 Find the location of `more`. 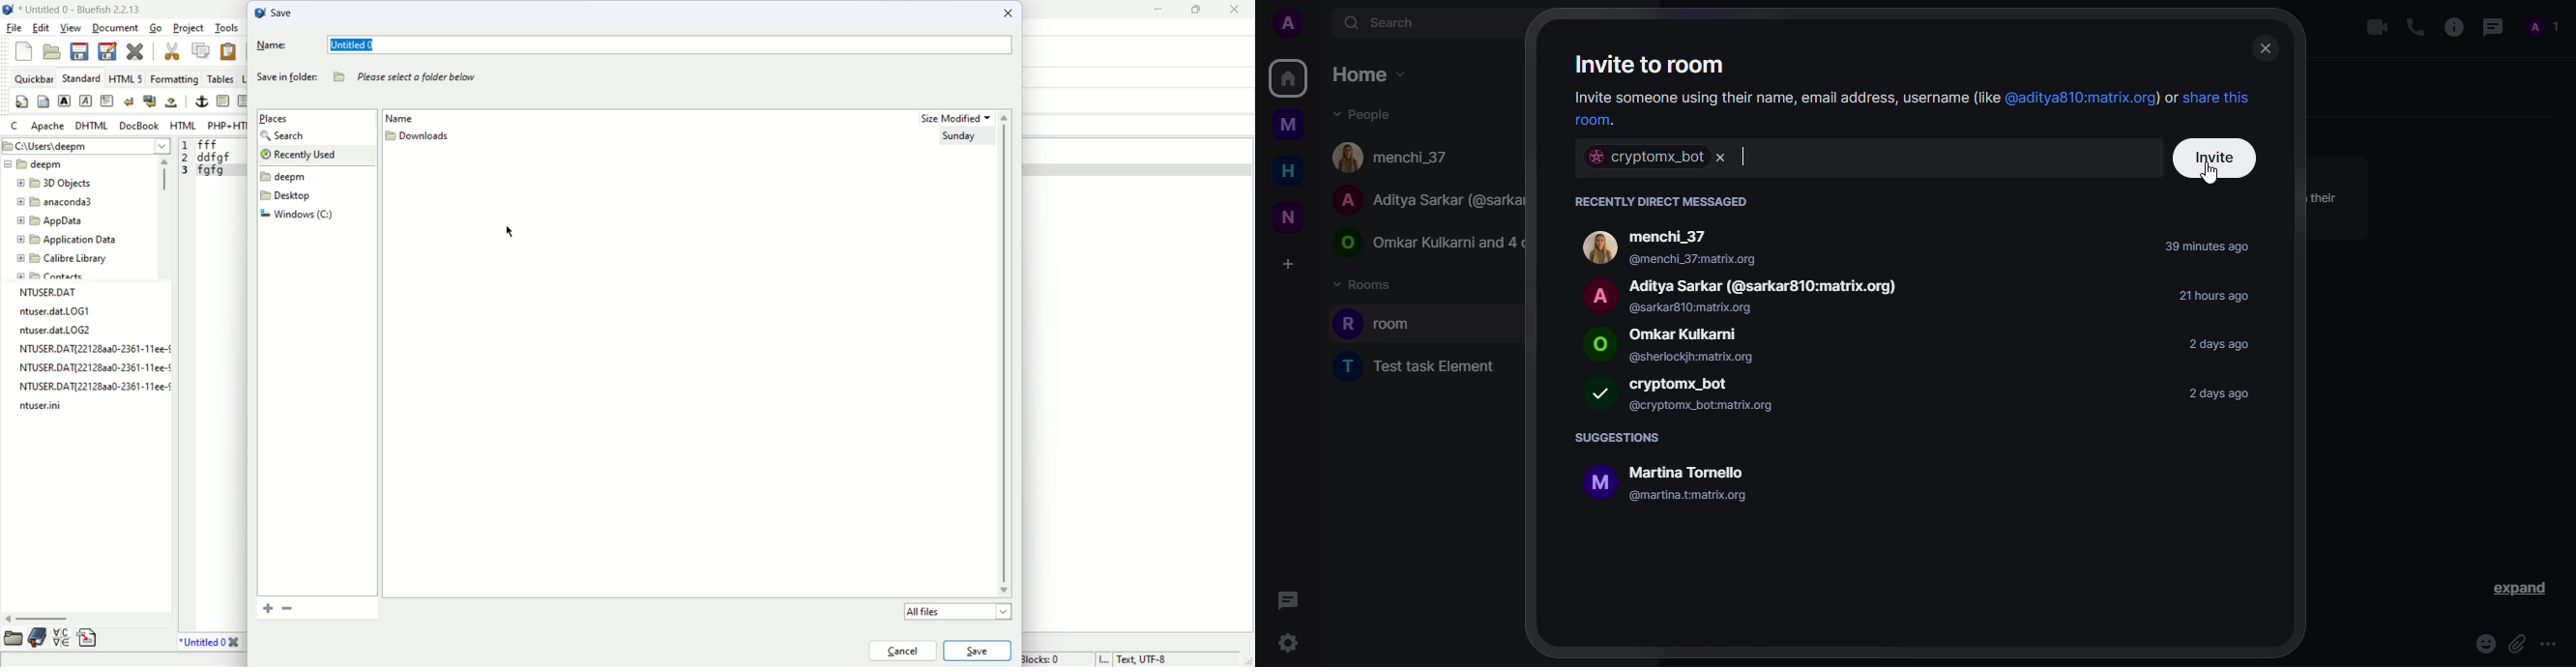

more is located at coordinates (2557, 642).